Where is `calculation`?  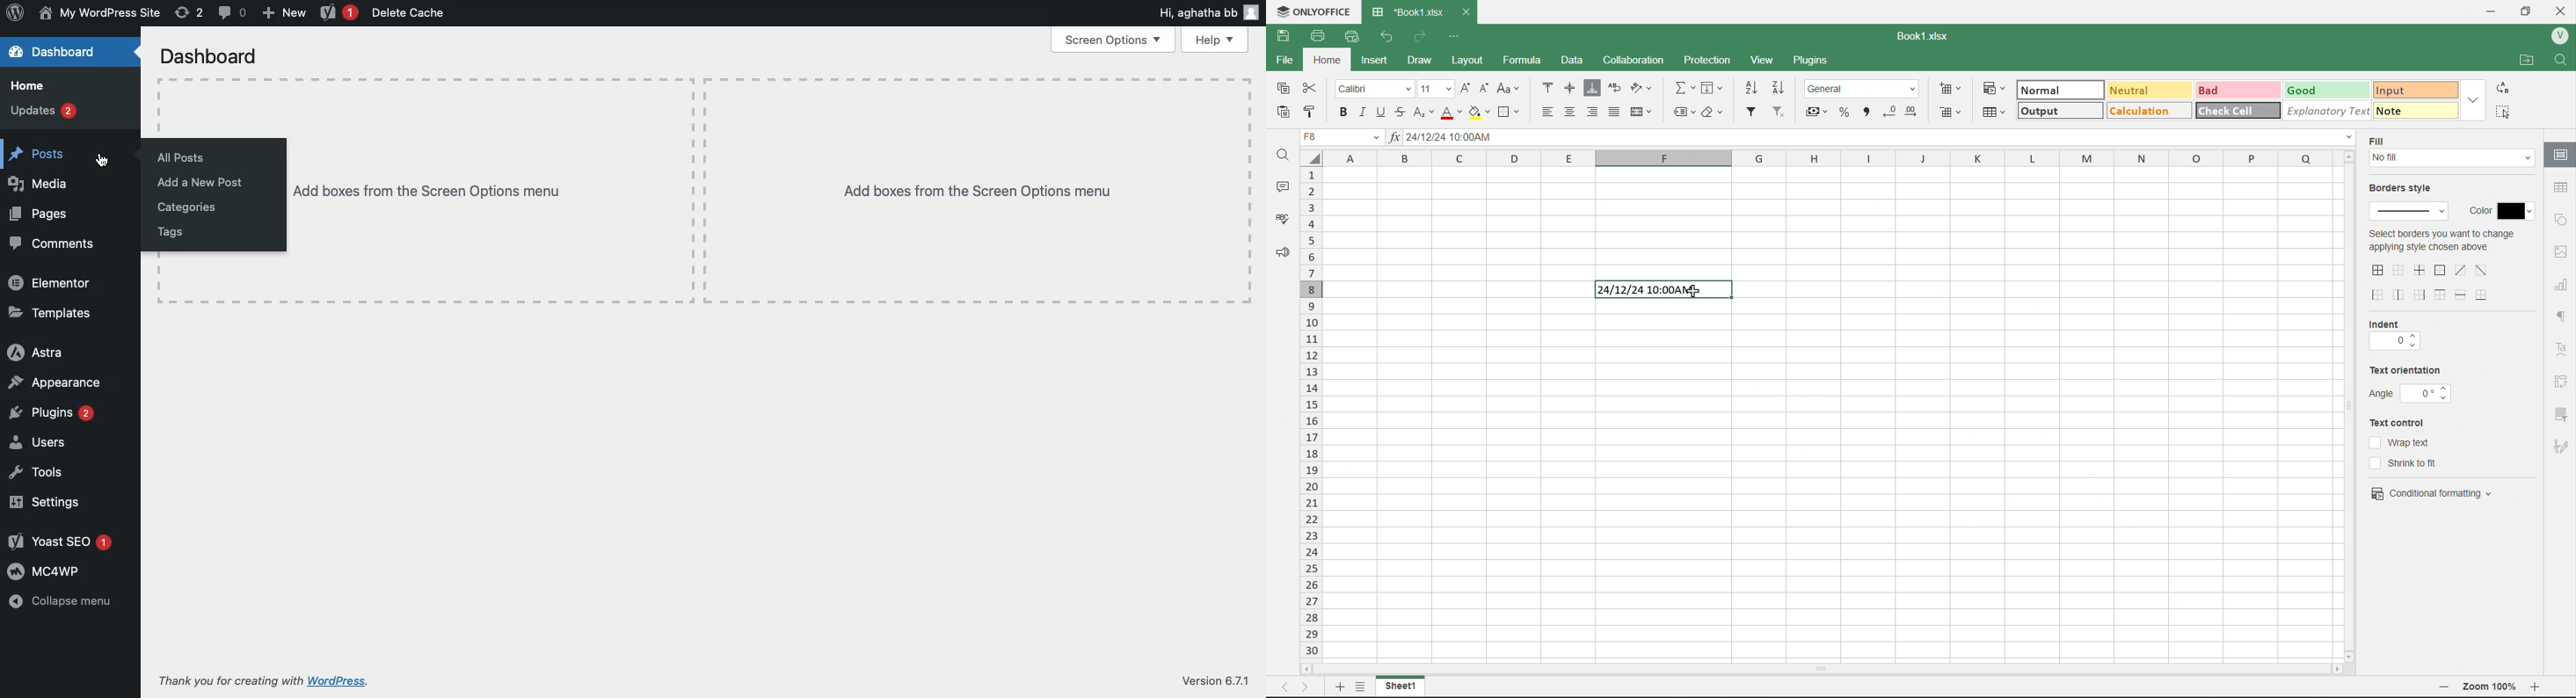 calculation is located at coordinates (2140, 113).